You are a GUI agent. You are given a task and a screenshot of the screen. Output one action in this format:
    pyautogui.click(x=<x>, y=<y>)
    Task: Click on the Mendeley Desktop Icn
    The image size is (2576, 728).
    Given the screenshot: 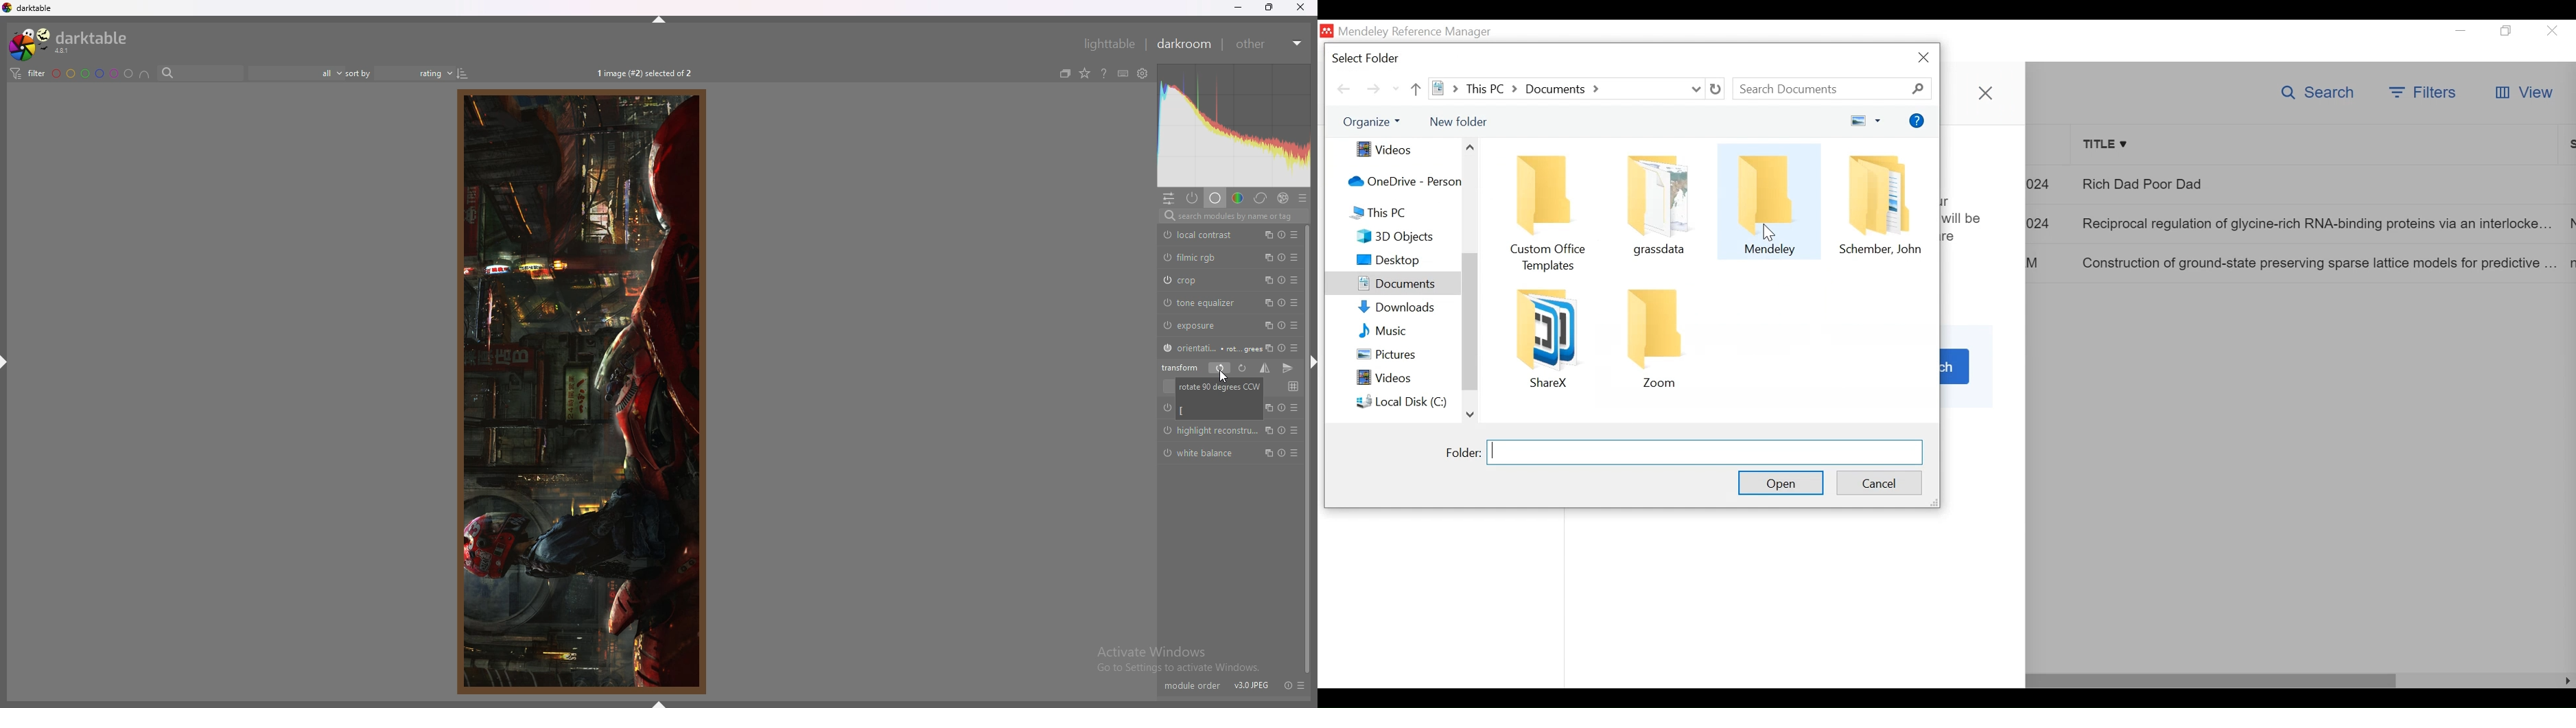 What is the action you would take?
    pyautogui.click(x=1326, y=30)
    